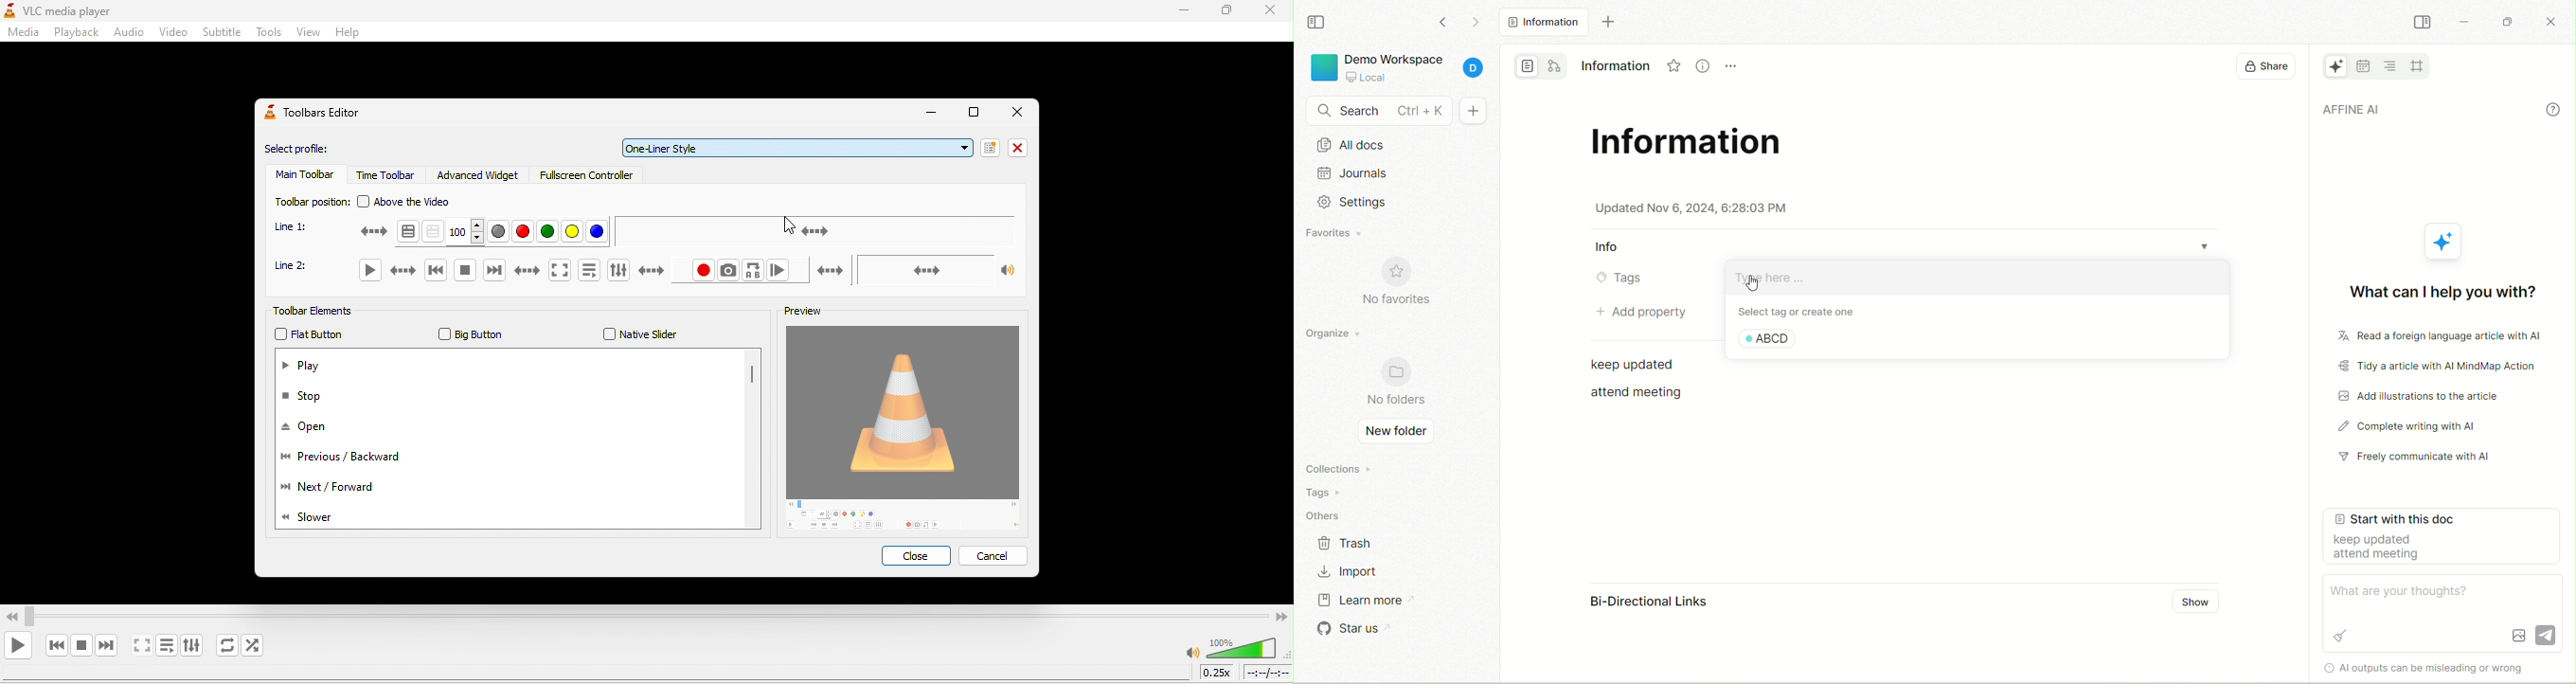 The width and height of the screenshot is (2576, 700). What do you see at coordinates (521, 232) in the screenshot?
I see `red color` at bounding box center [521, 232].